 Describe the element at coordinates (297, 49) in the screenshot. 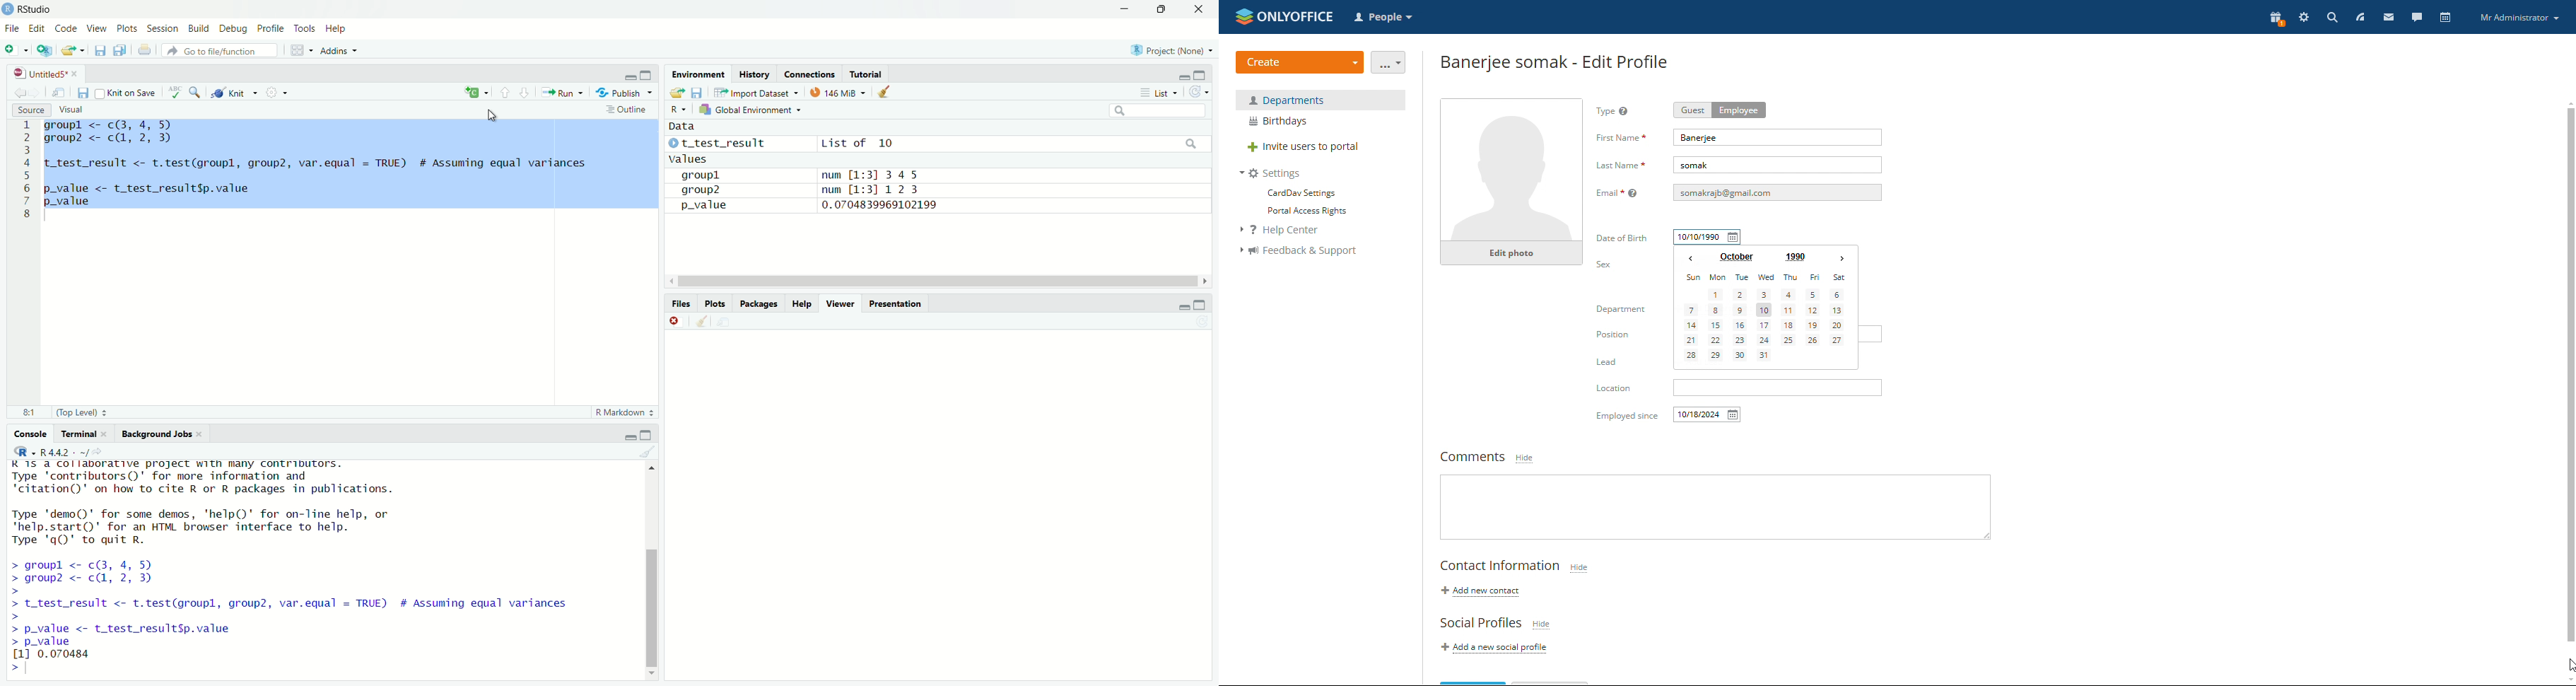

I see `workspace panes` at that location.